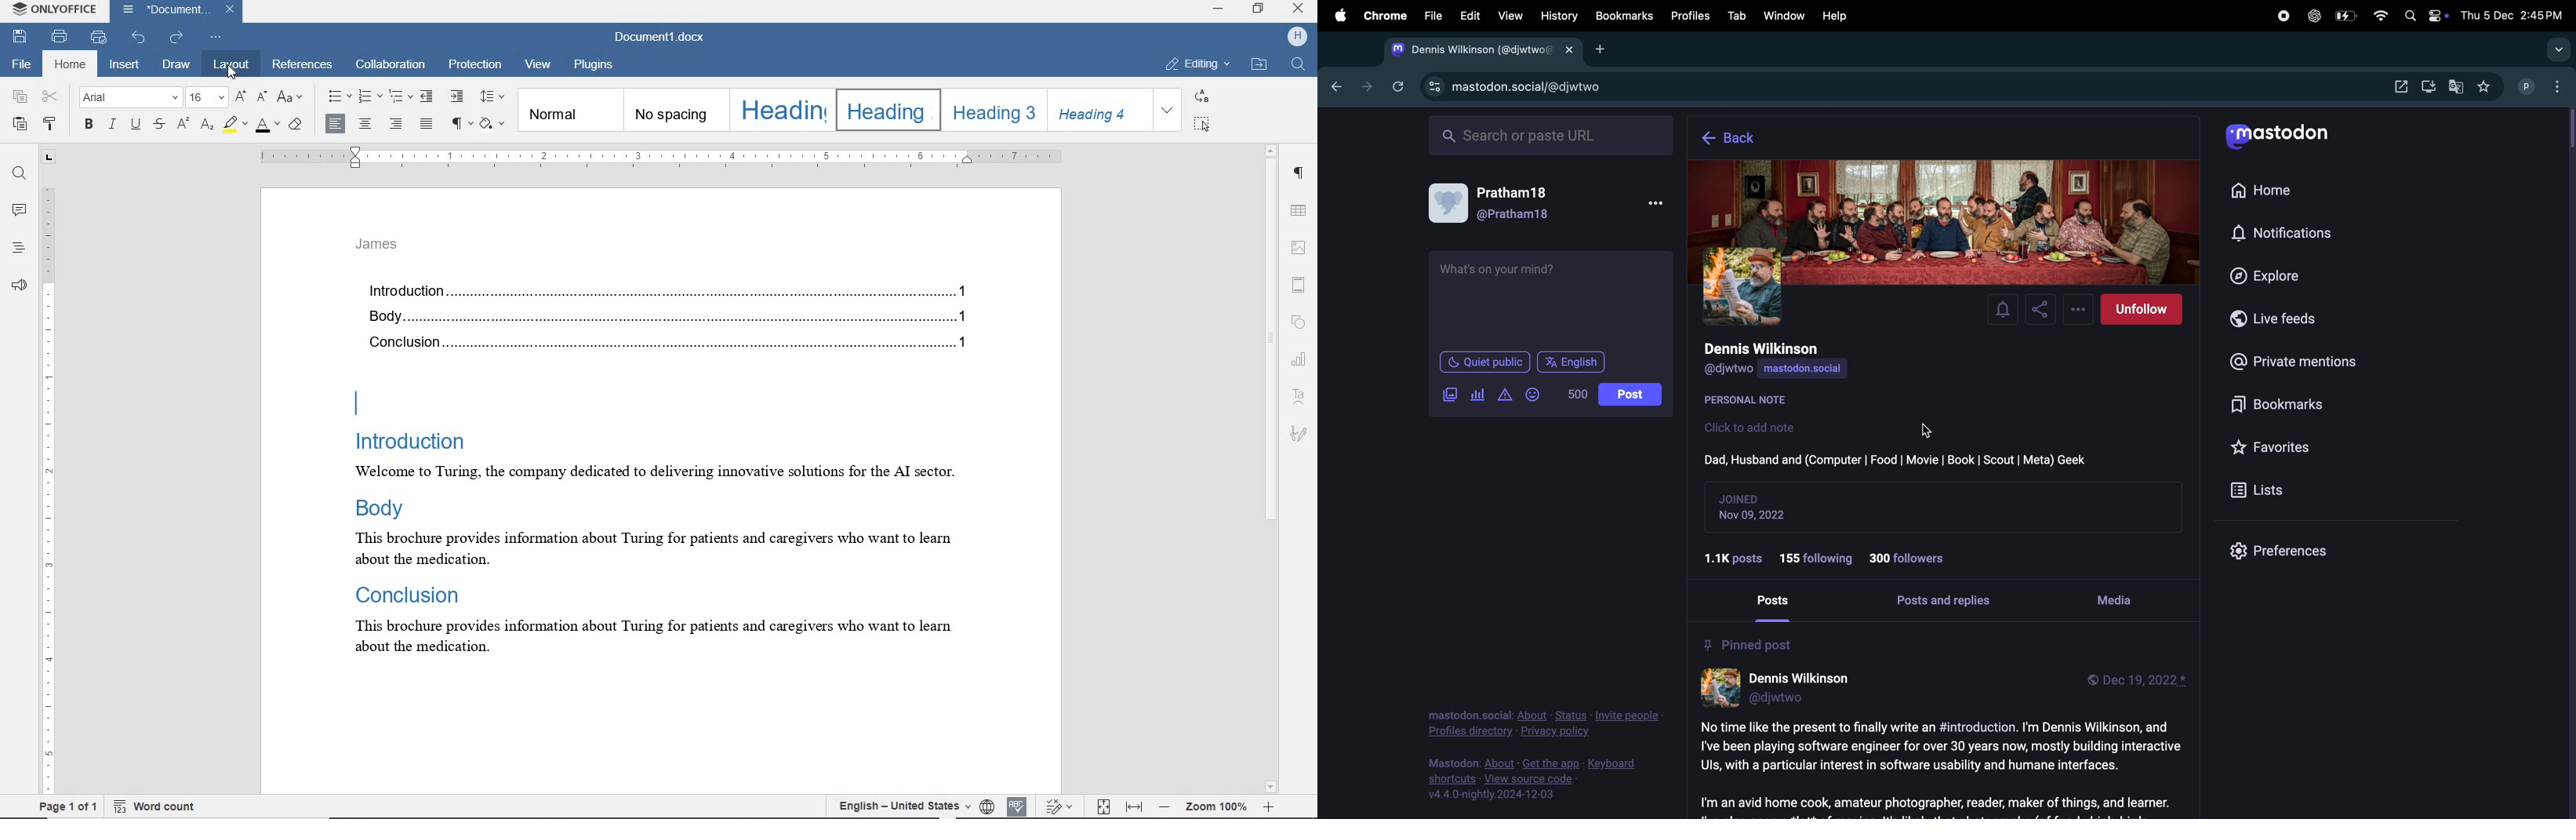  I want to click on ruler, so click(664, 157).